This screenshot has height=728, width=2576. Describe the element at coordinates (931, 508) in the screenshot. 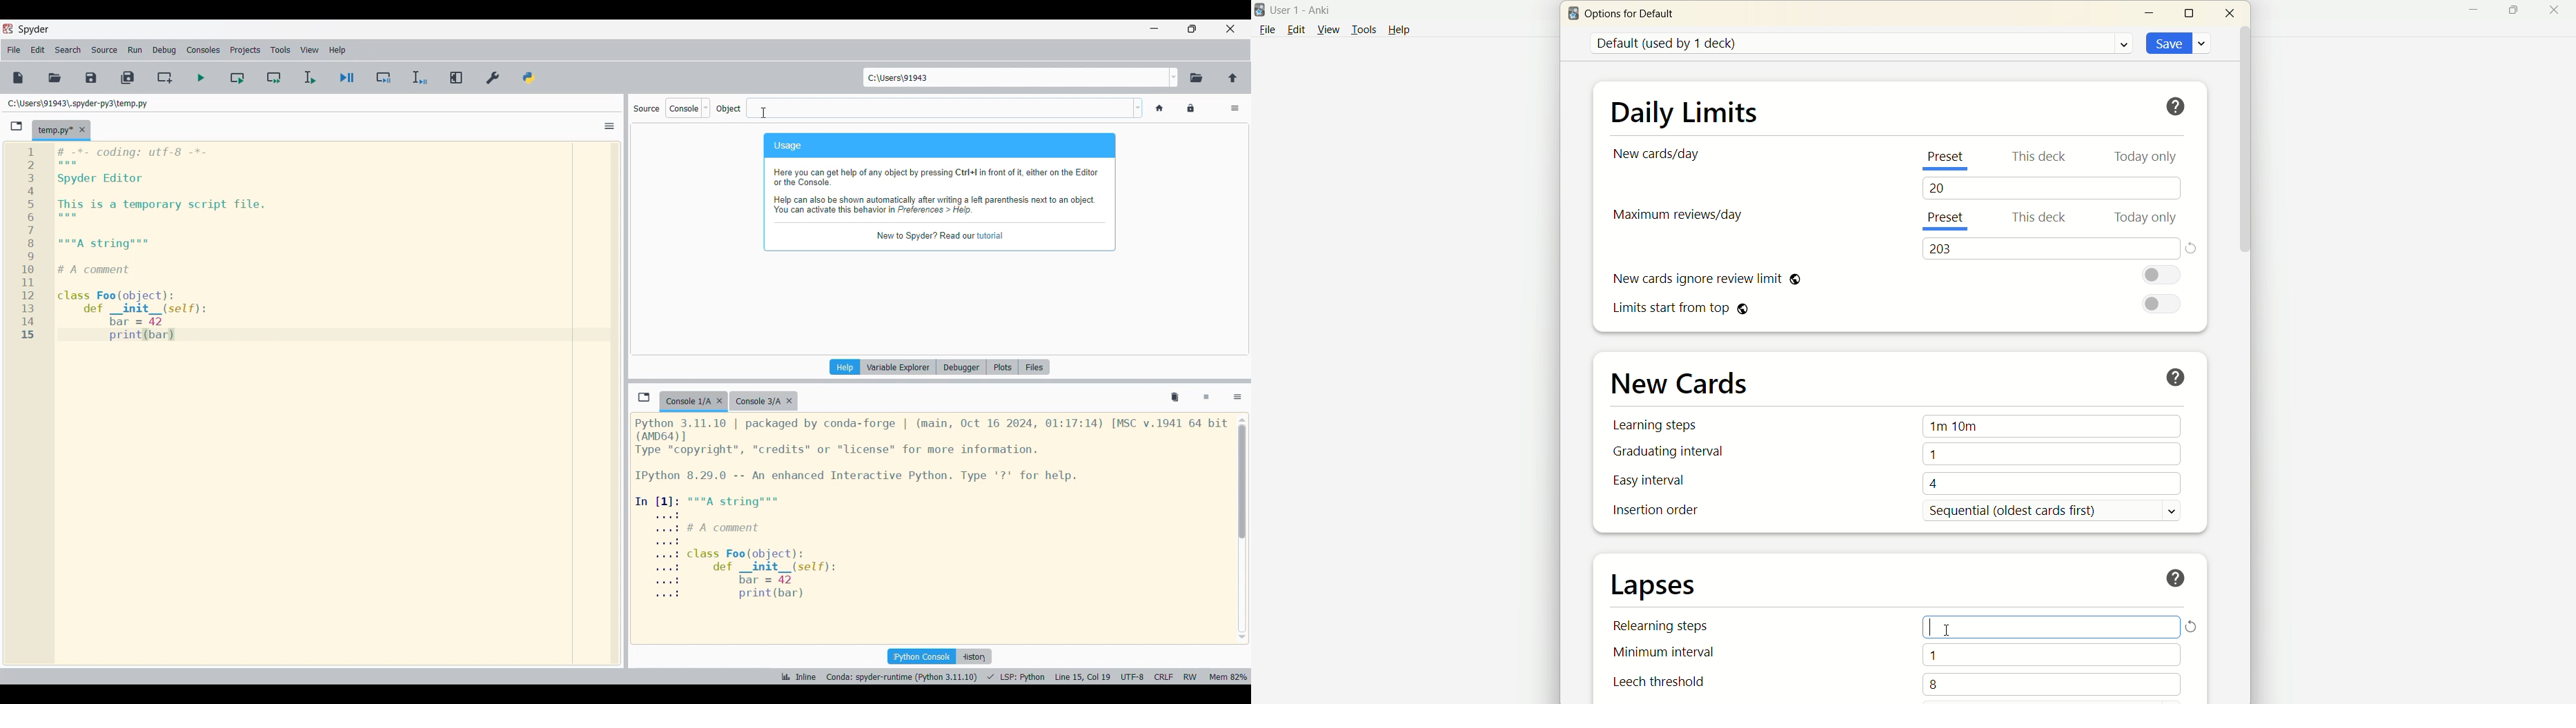

I see `Details of current console` at that location.